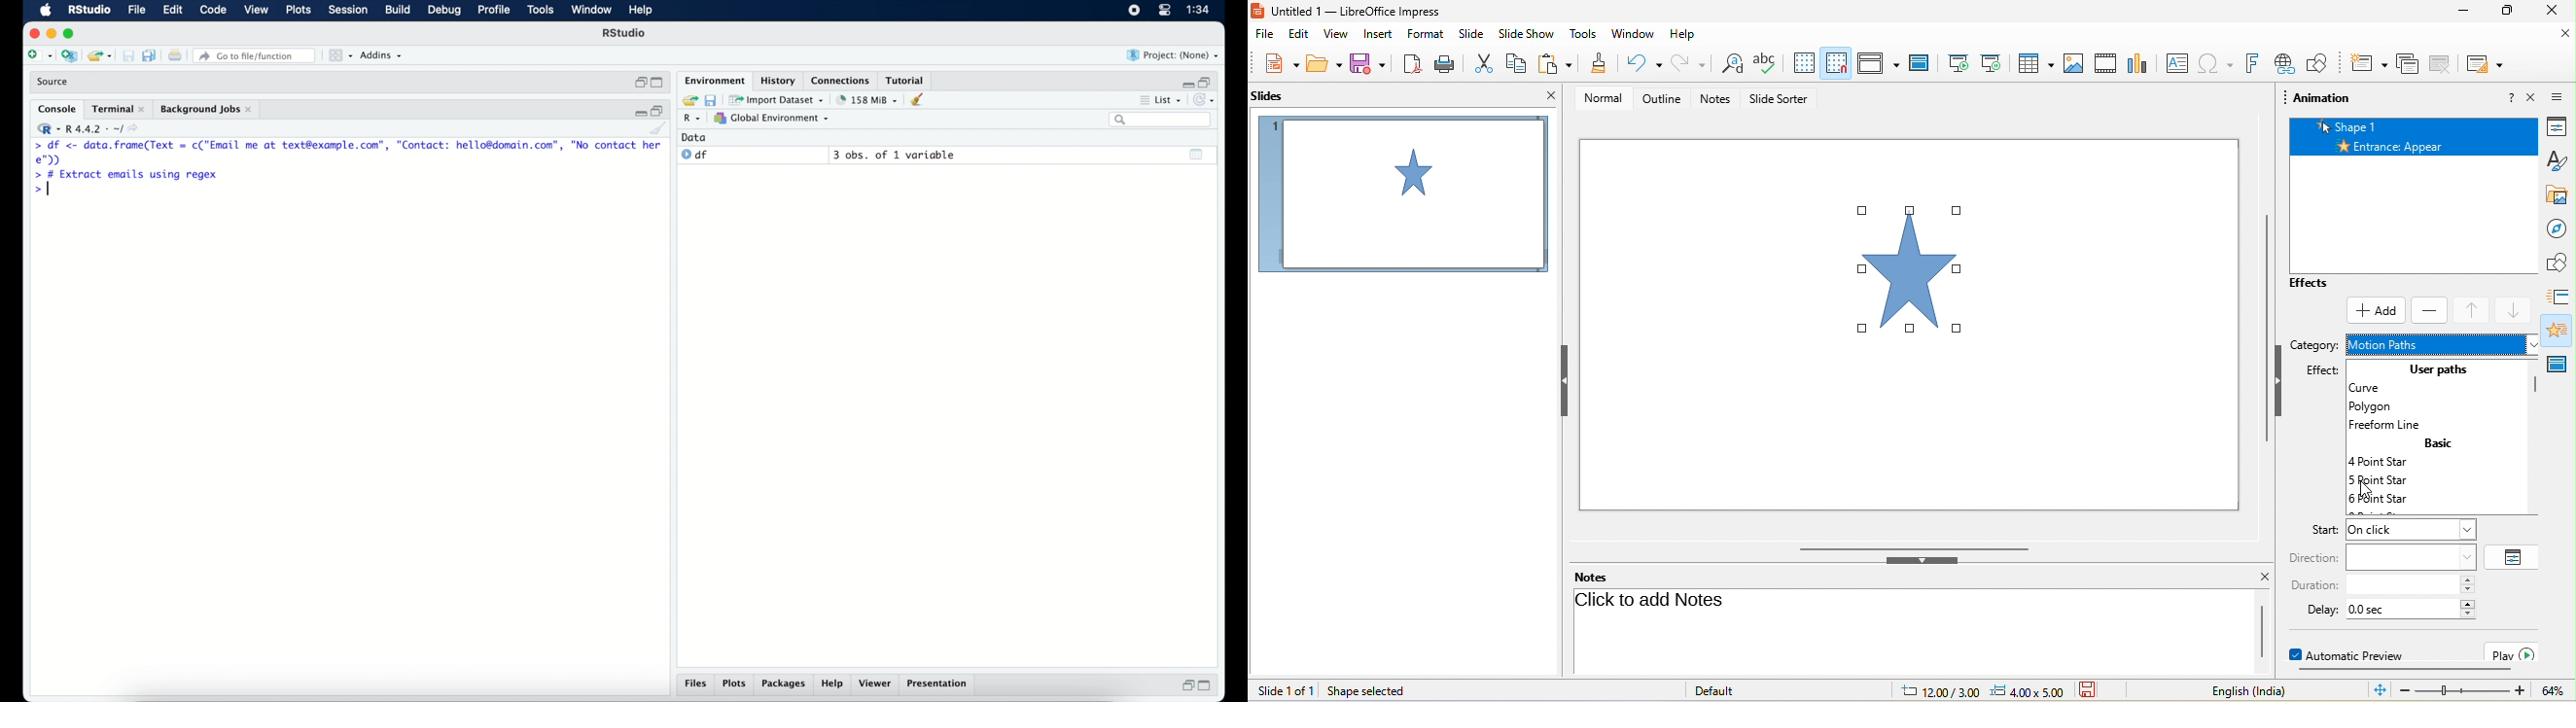 The image size is (2576, 728). Describe the element at coordinates (777, 80) in the screenshot. I see `History` at that location.